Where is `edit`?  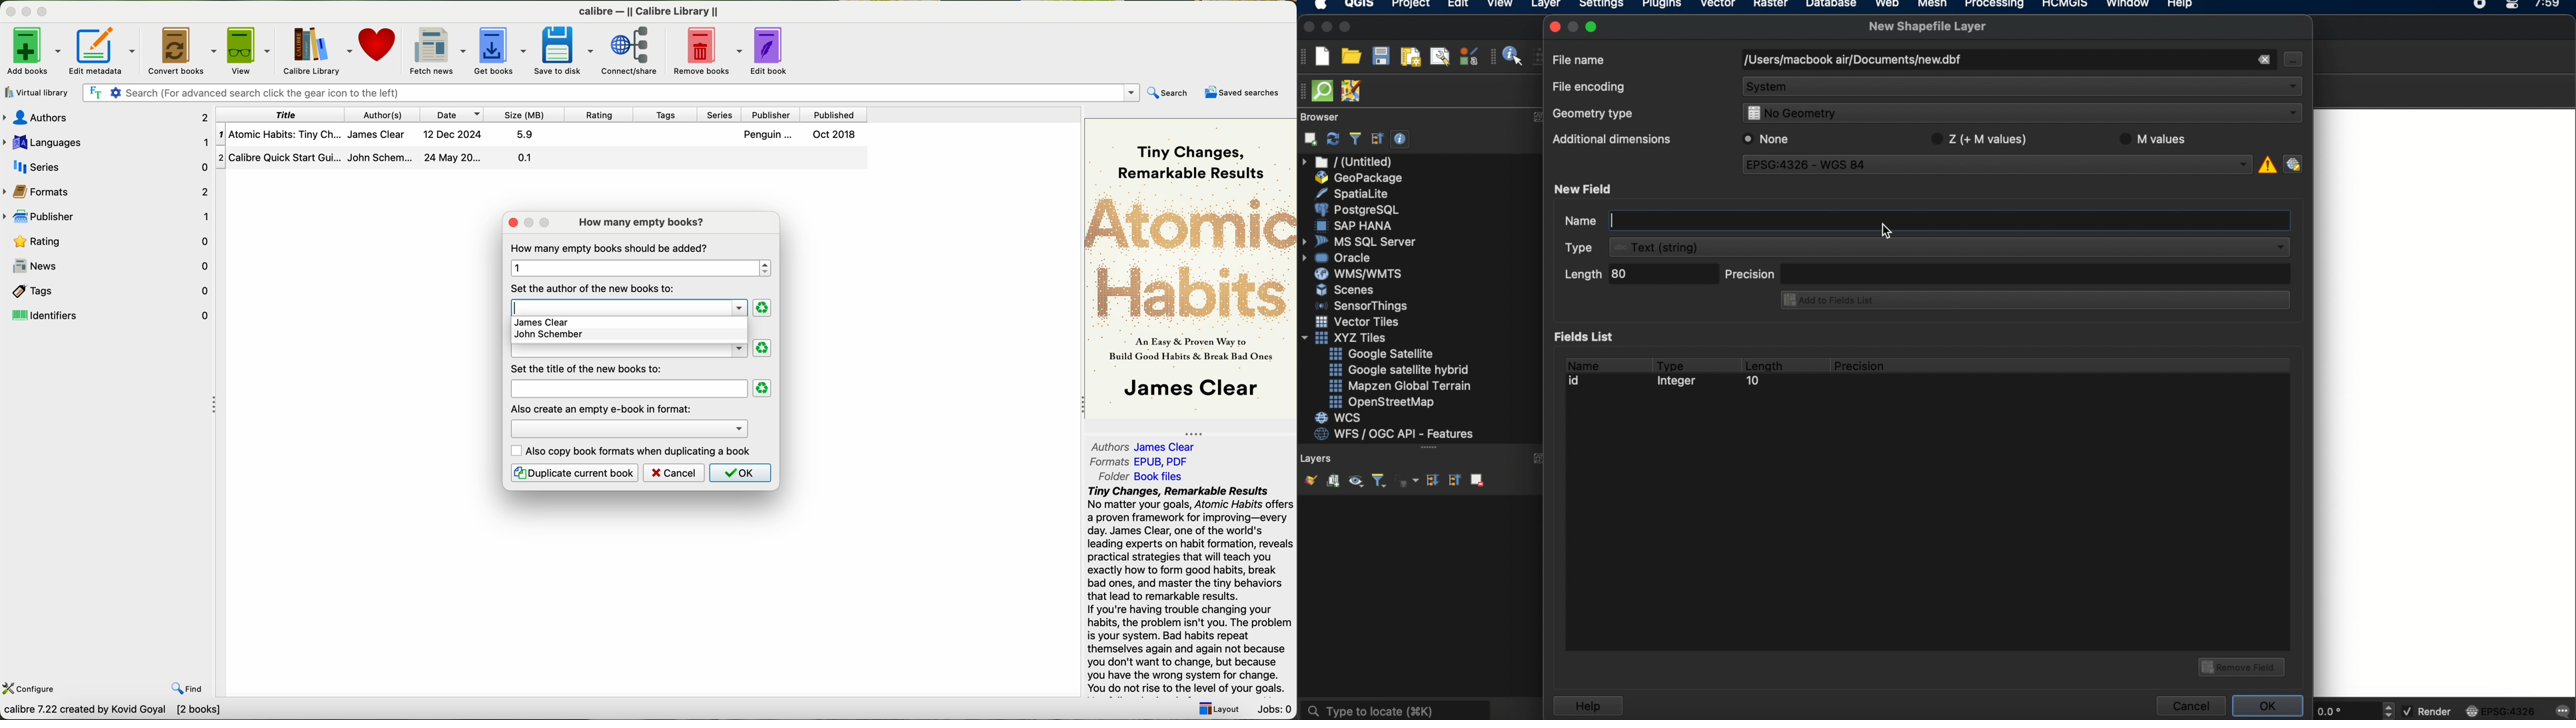
edit is located at coordinates (1458, 5).